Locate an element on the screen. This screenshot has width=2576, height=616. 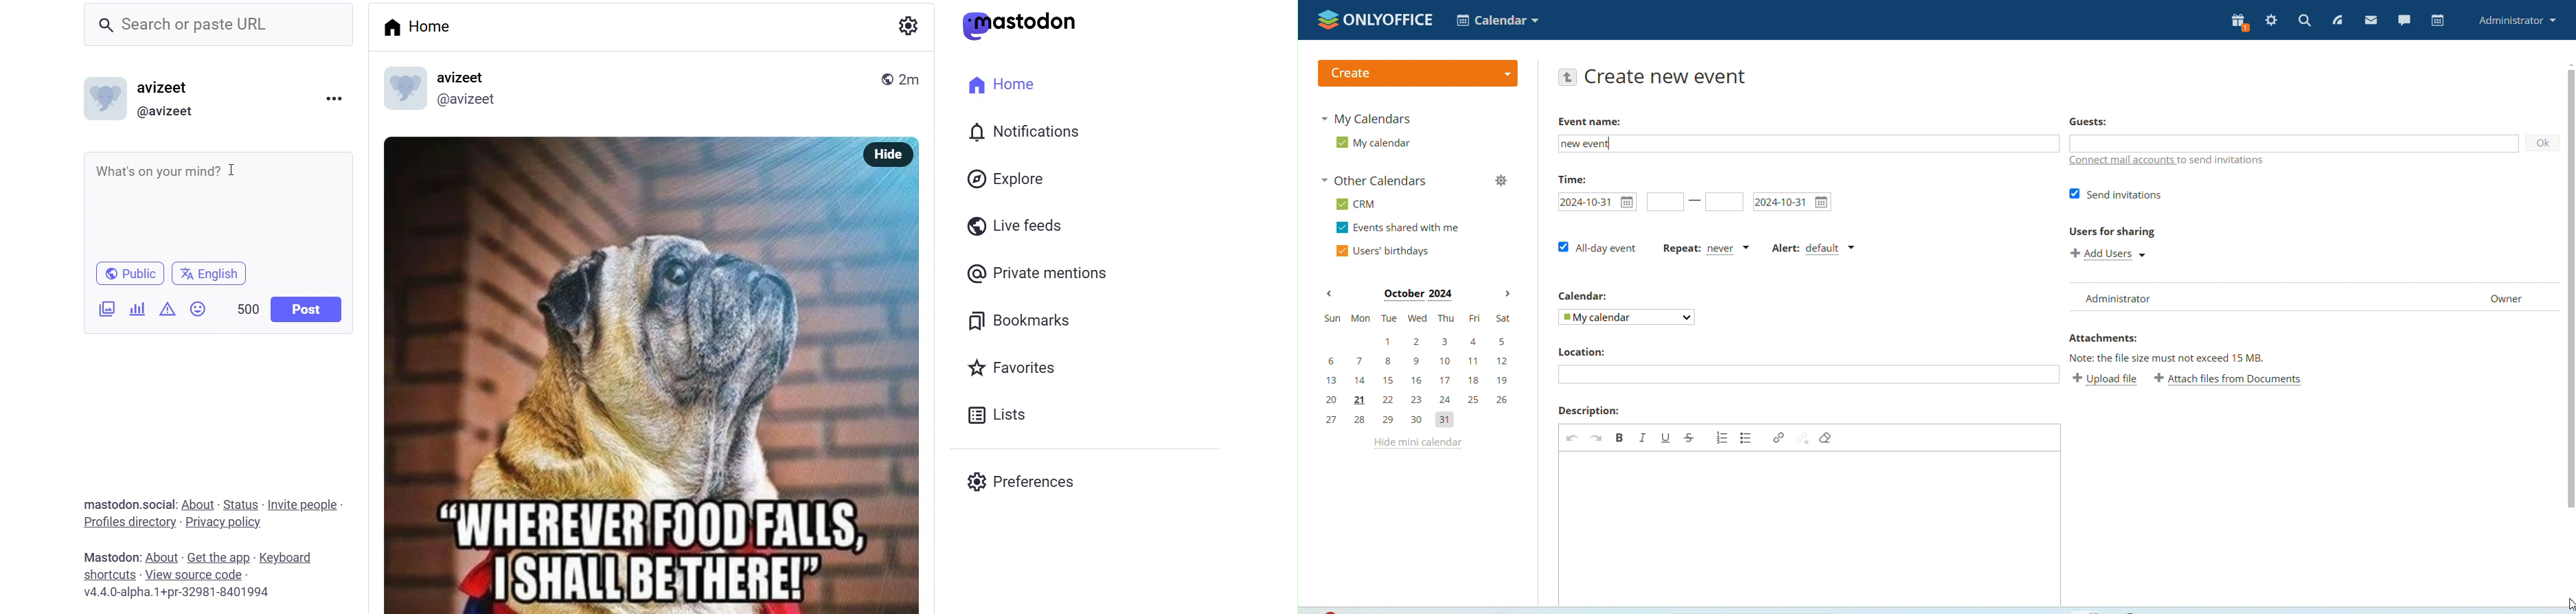
scroll up is located at coordinates (2568, 63).